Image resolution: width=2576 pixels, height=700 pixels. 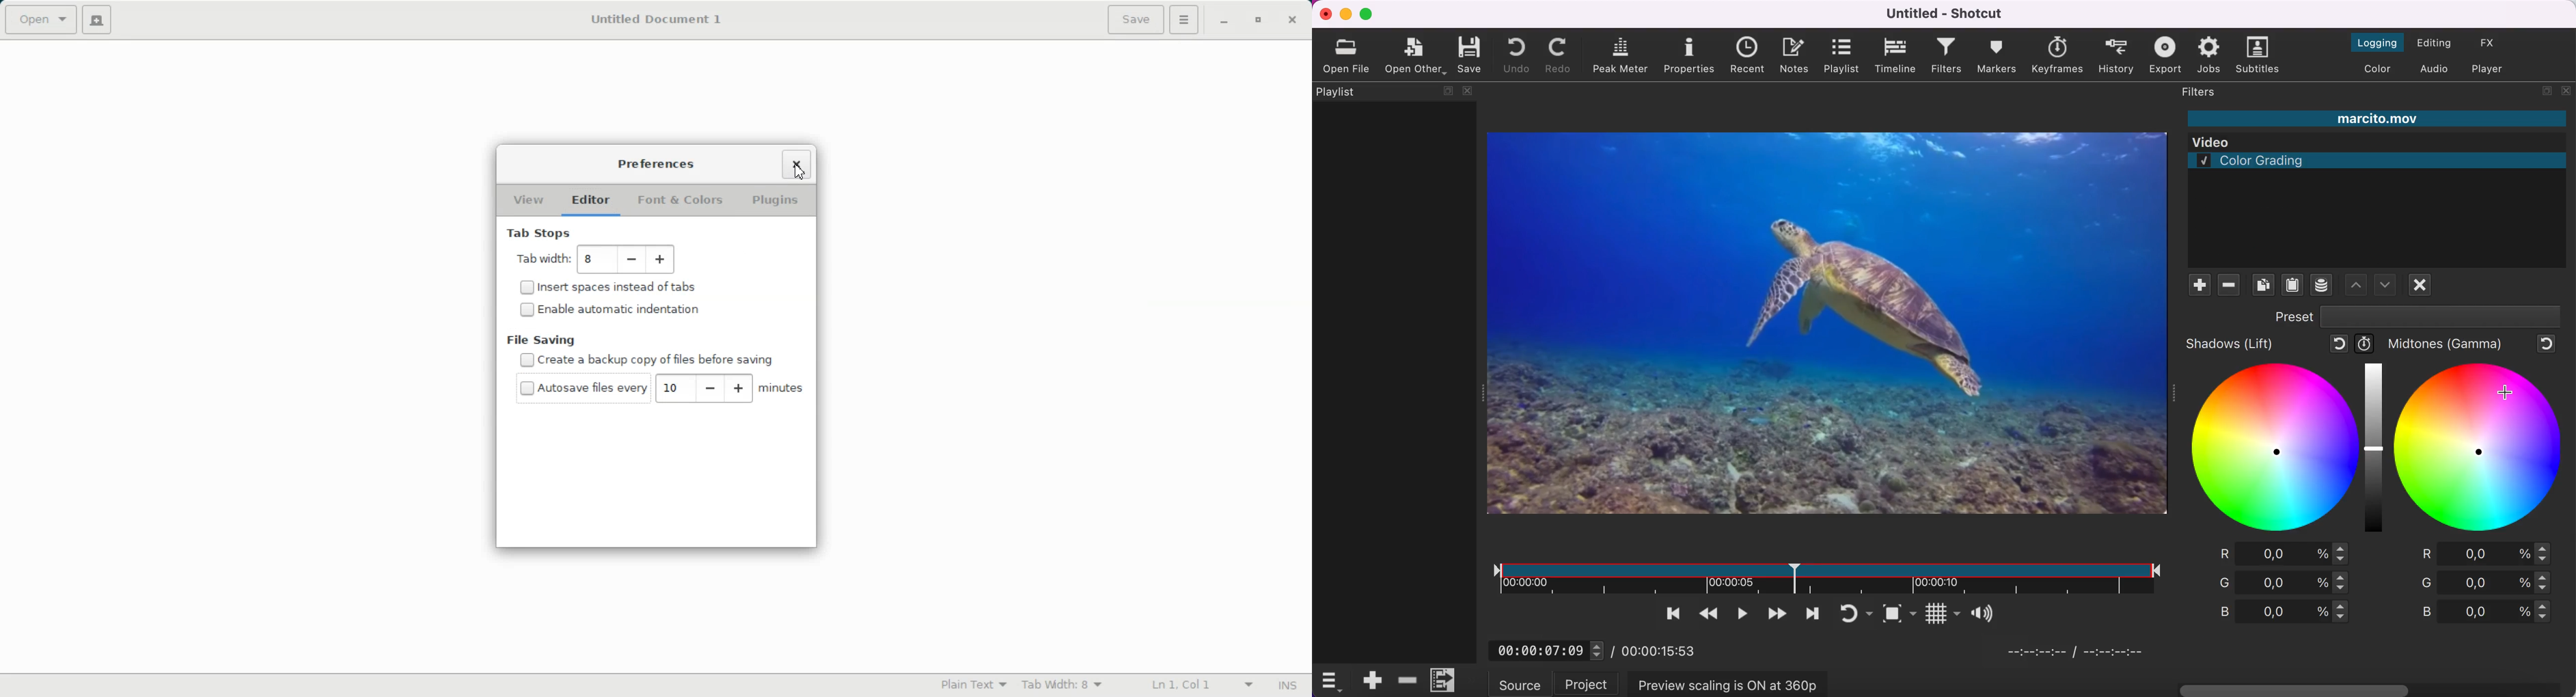 I want to click on switch to the effect layout, so click(x=2498, y=43).